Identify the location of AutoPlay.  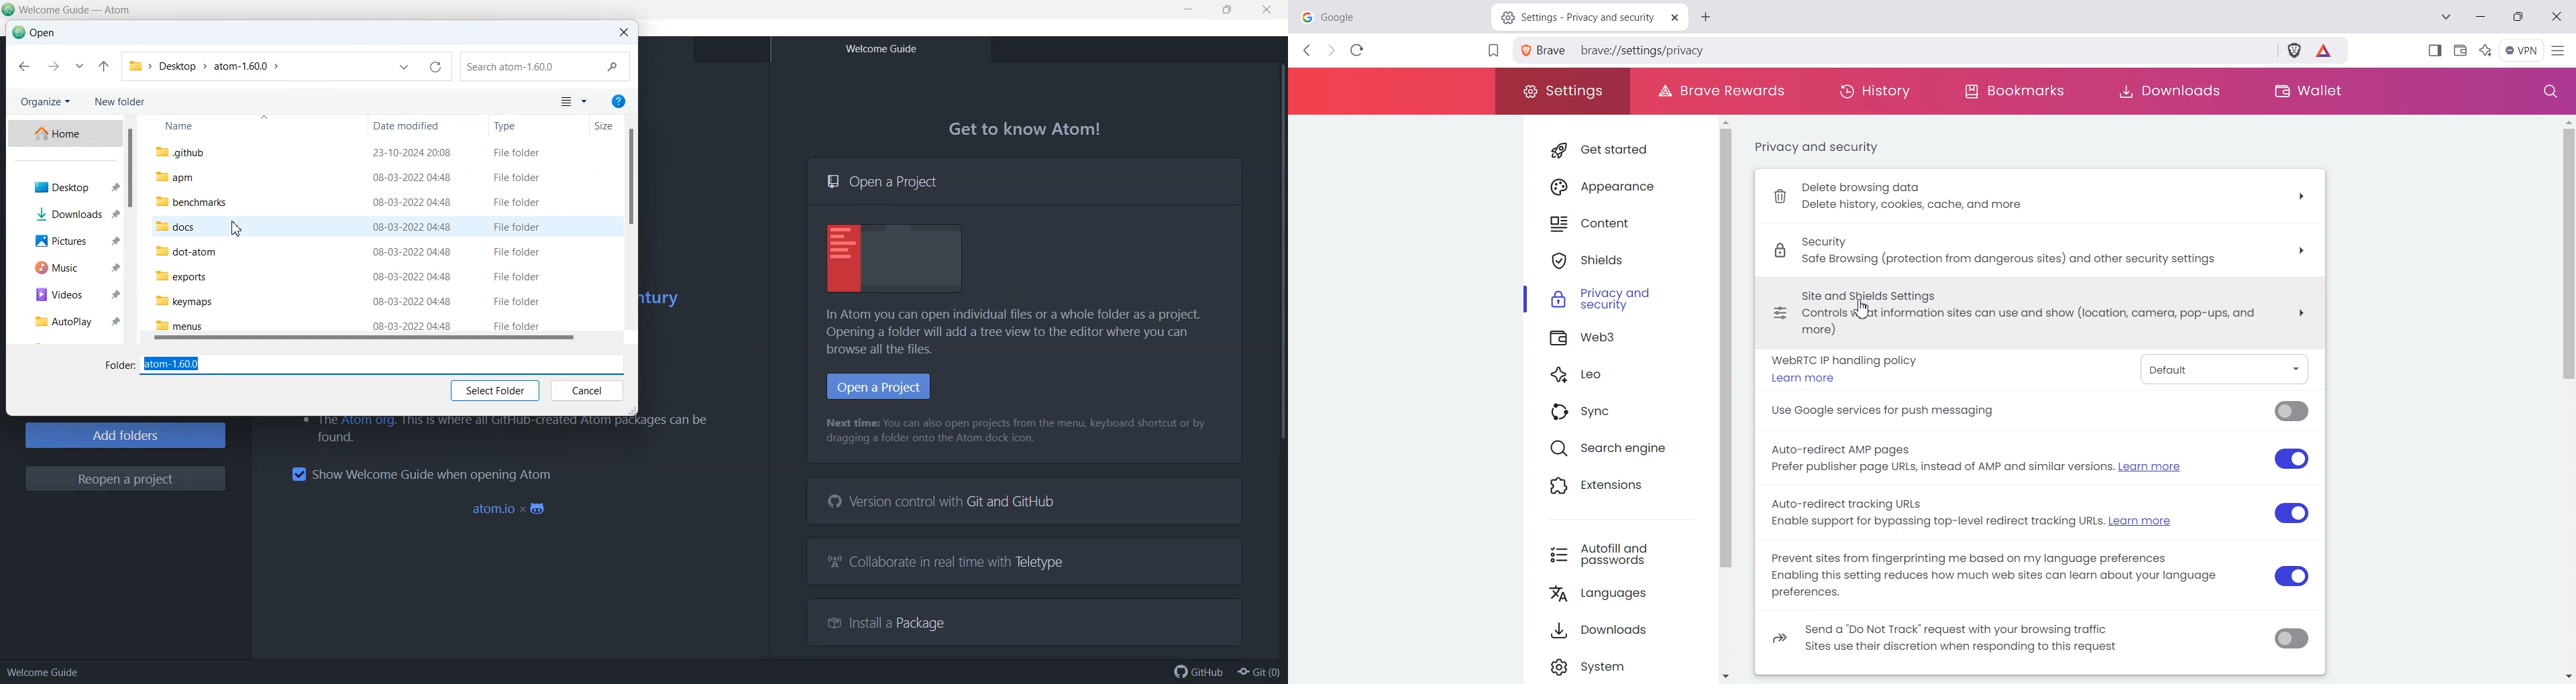
(63, 320).